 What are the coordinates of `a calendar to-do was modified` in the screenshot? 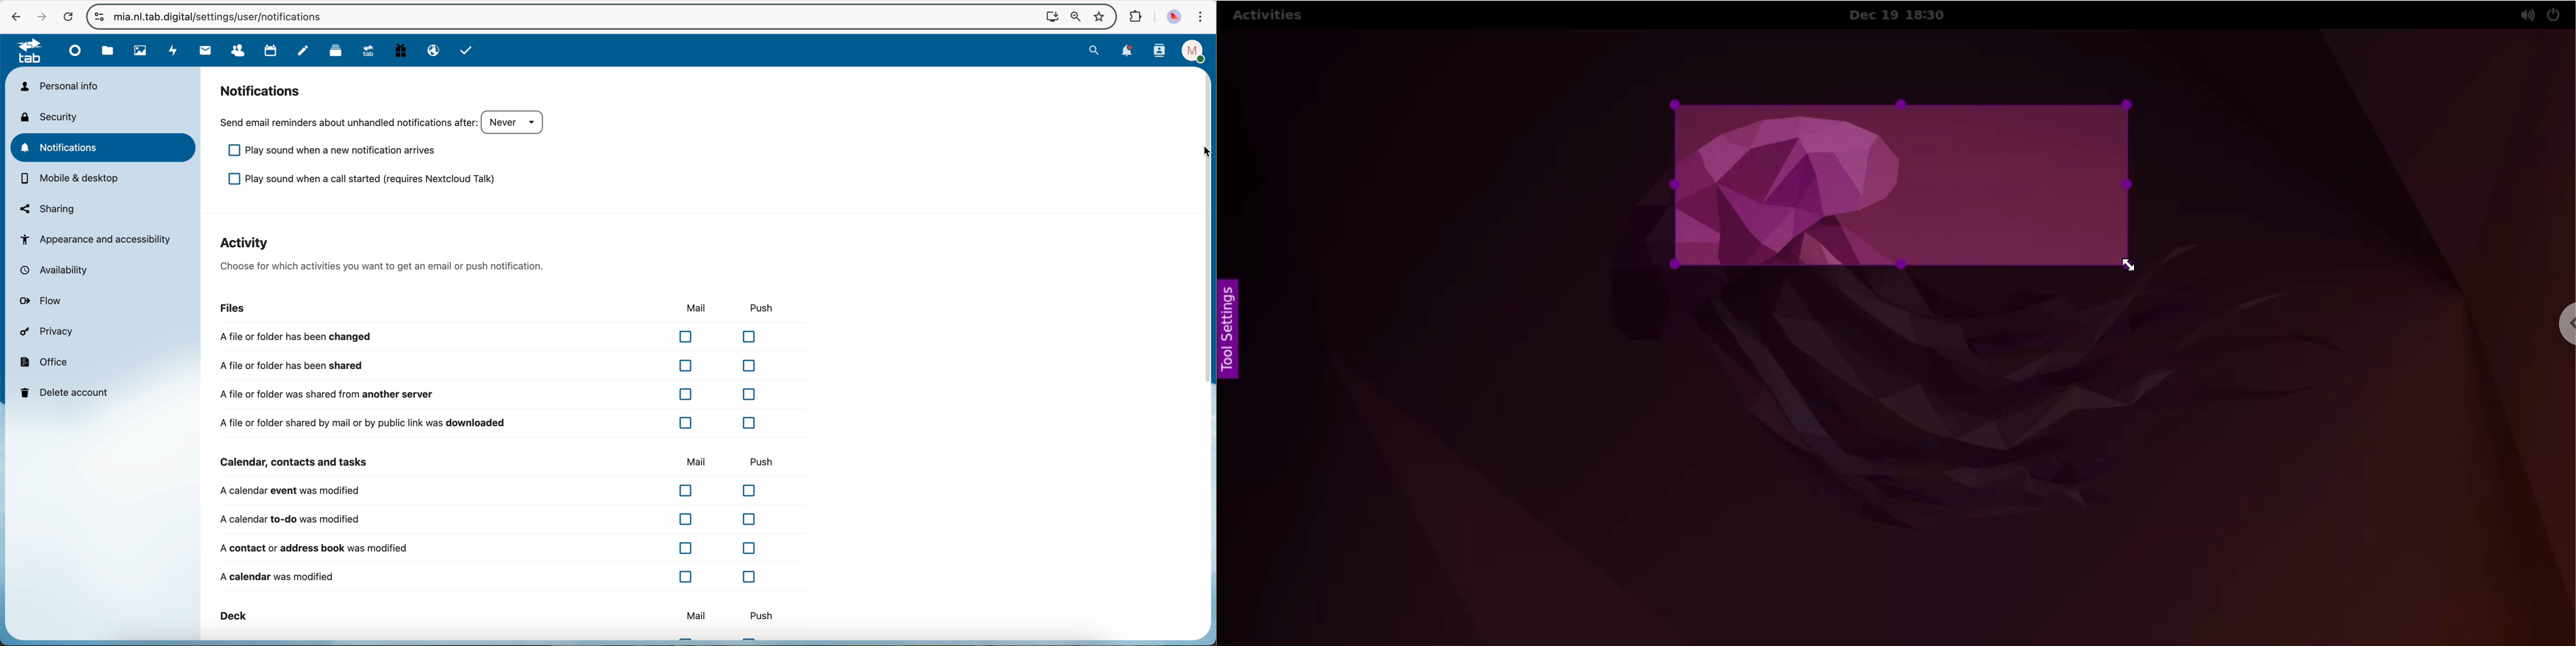 It's located at (493, 520).